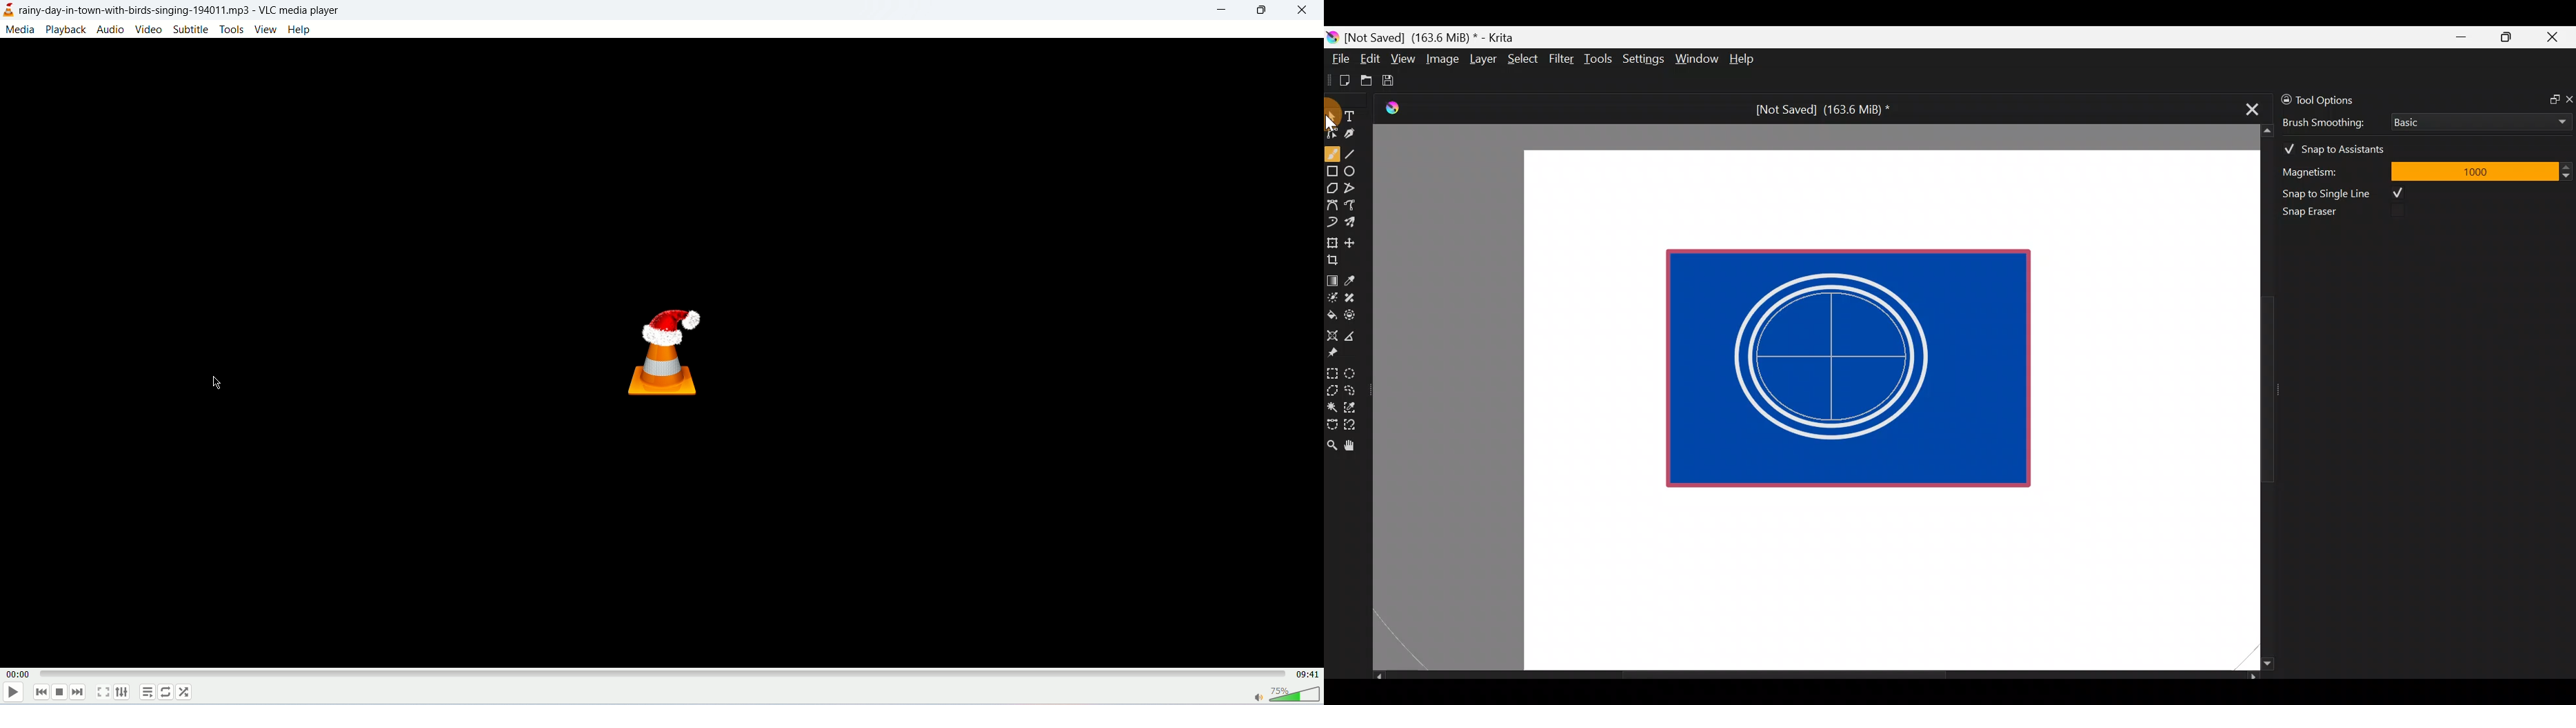 This screenshot has width=2576, height=728. What do you see at coordinates (1562, 58) in the screenshot?
I see `Filter` at bounding box center [1562, 58].